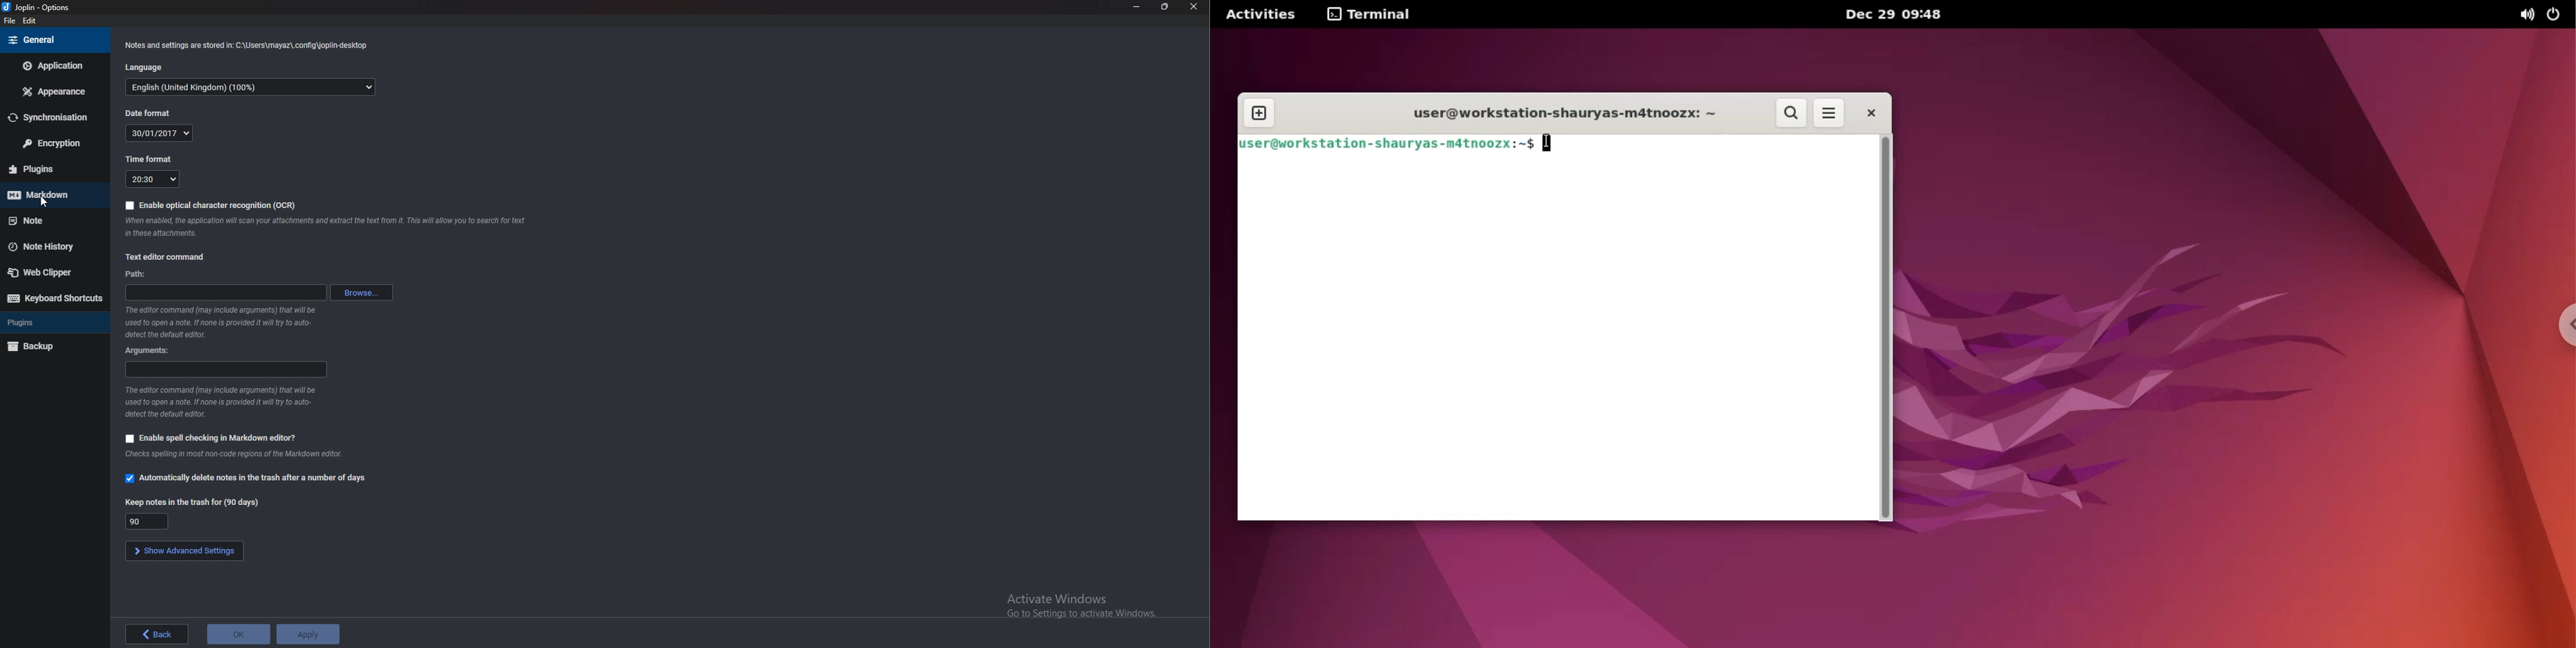 This screenshot has height=672, width=2576. I want to click on Keep notes in trash for, so click(147, 521).